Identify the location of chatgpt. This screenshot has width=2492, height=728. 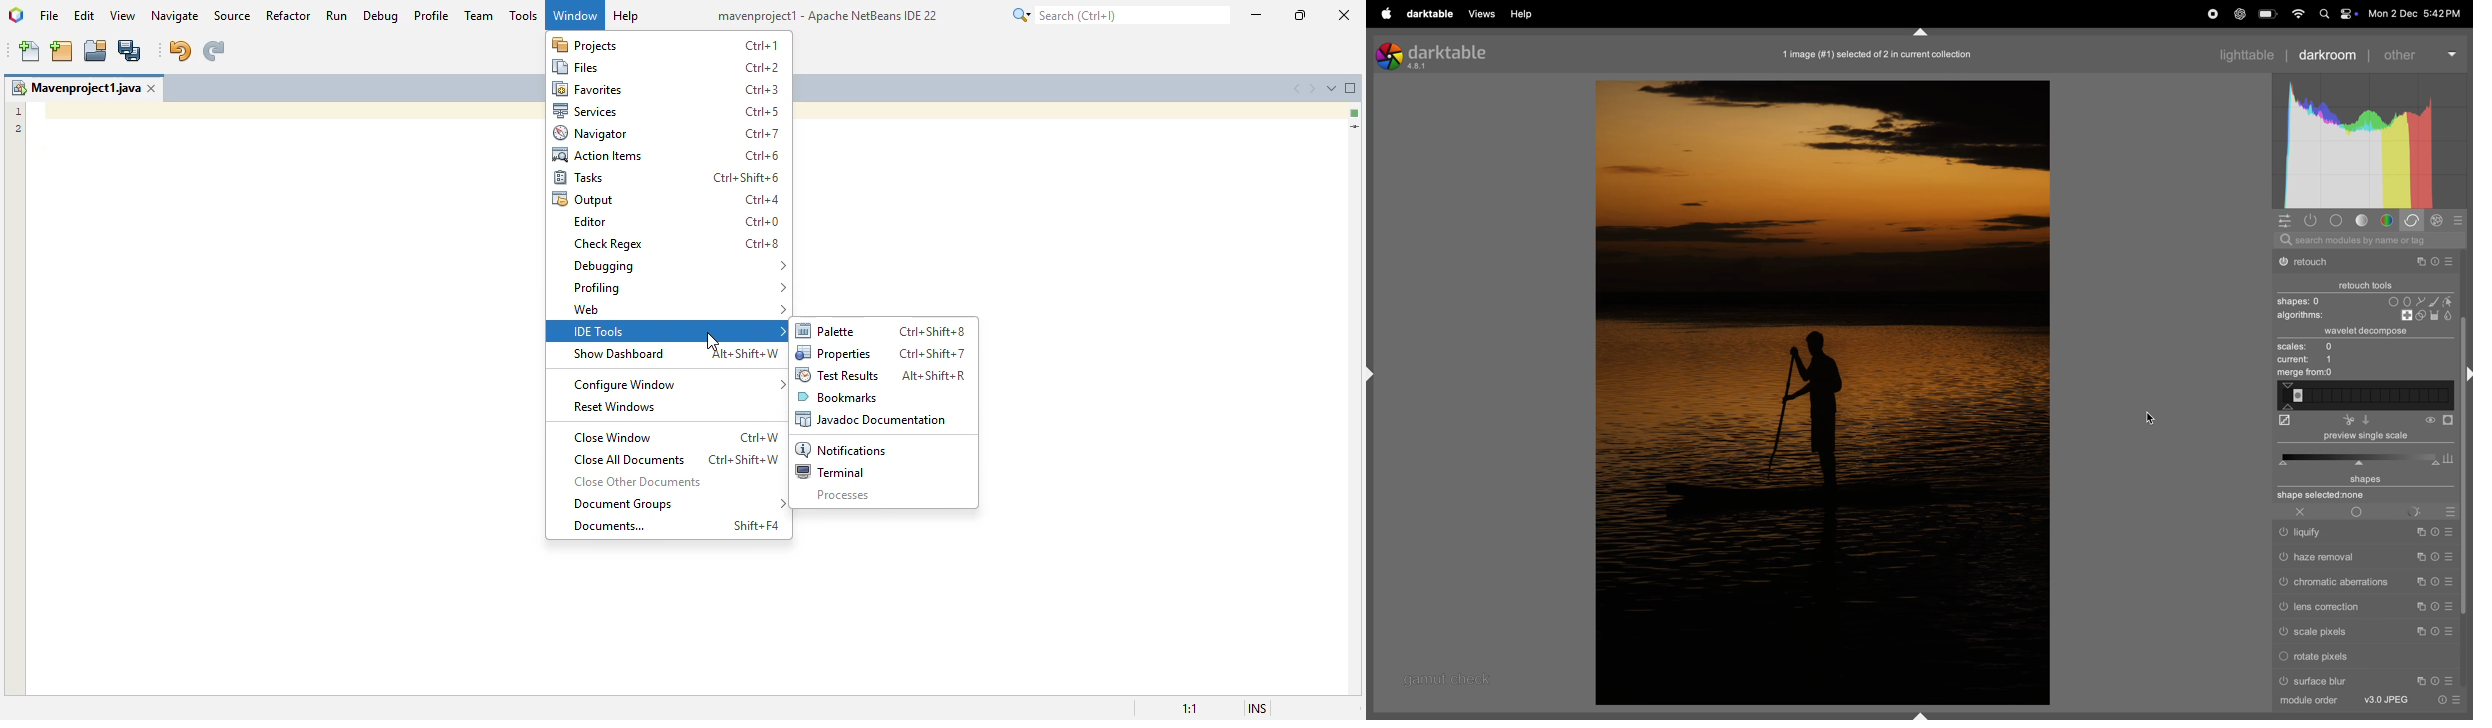
(2241, 14).